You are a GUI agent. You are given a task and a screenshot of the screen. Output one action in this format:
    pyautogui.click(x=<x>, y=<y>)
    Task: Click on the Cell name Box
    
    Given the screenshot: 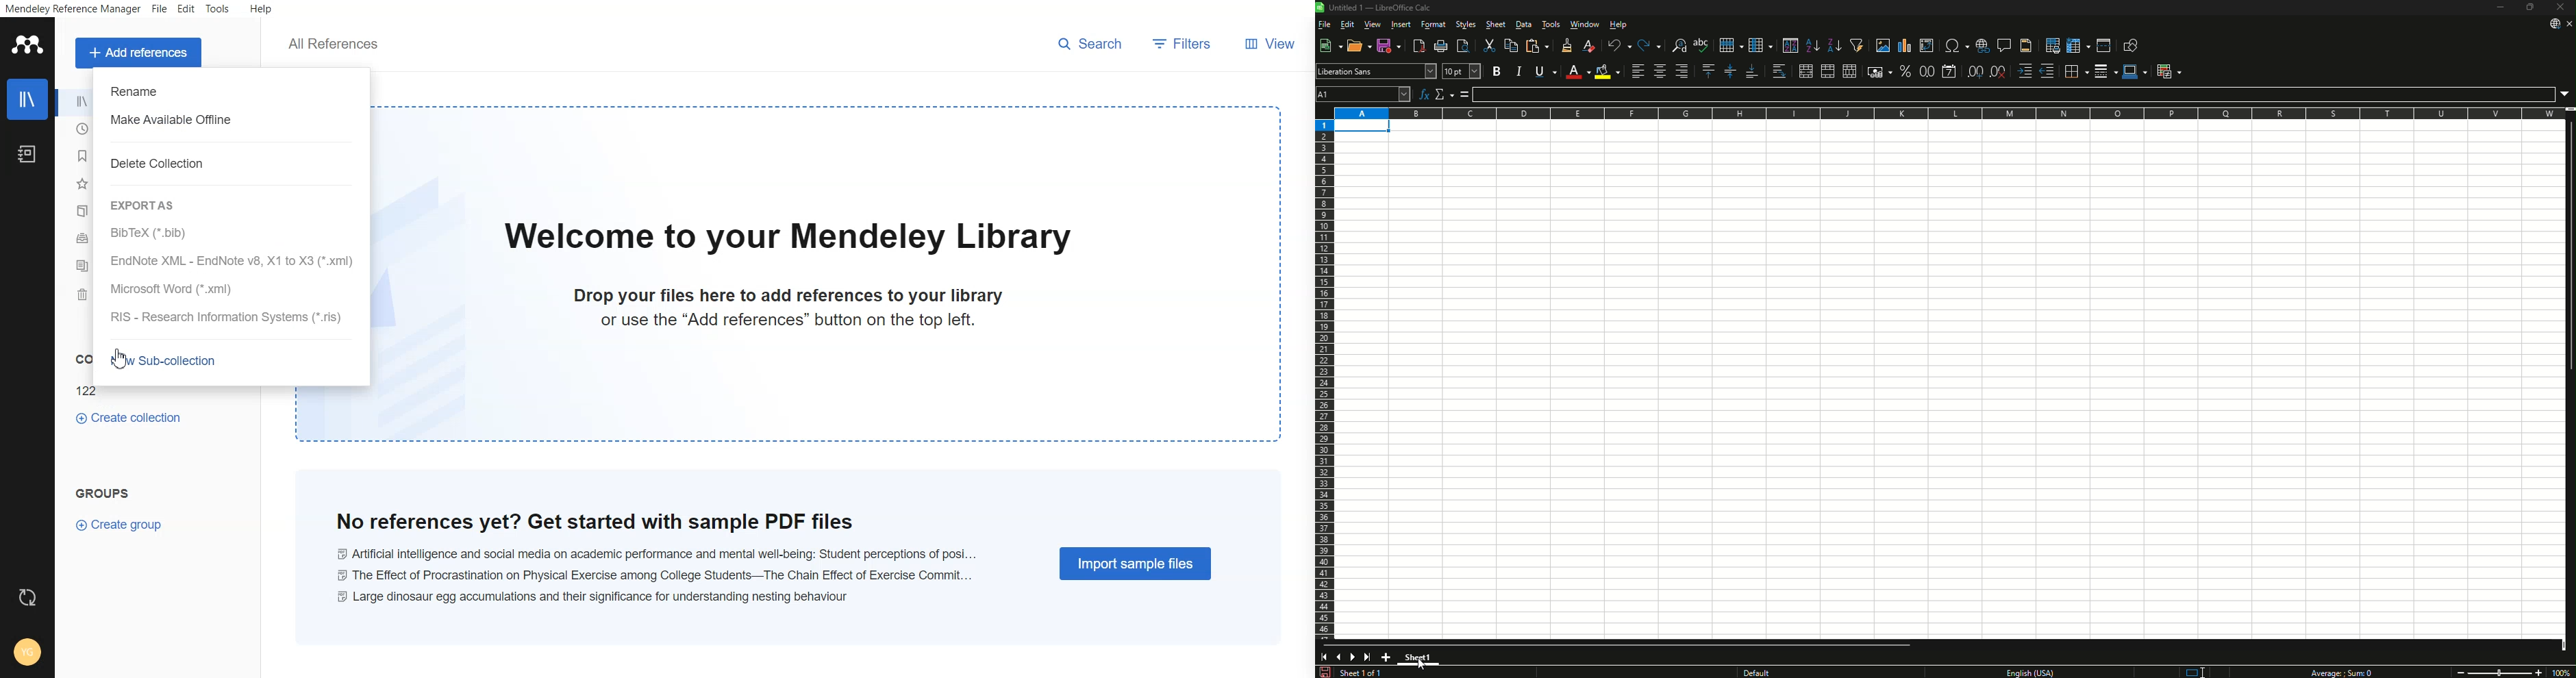 What is the action you would take?
    pyautogui.click(x=1363, y=94)
    